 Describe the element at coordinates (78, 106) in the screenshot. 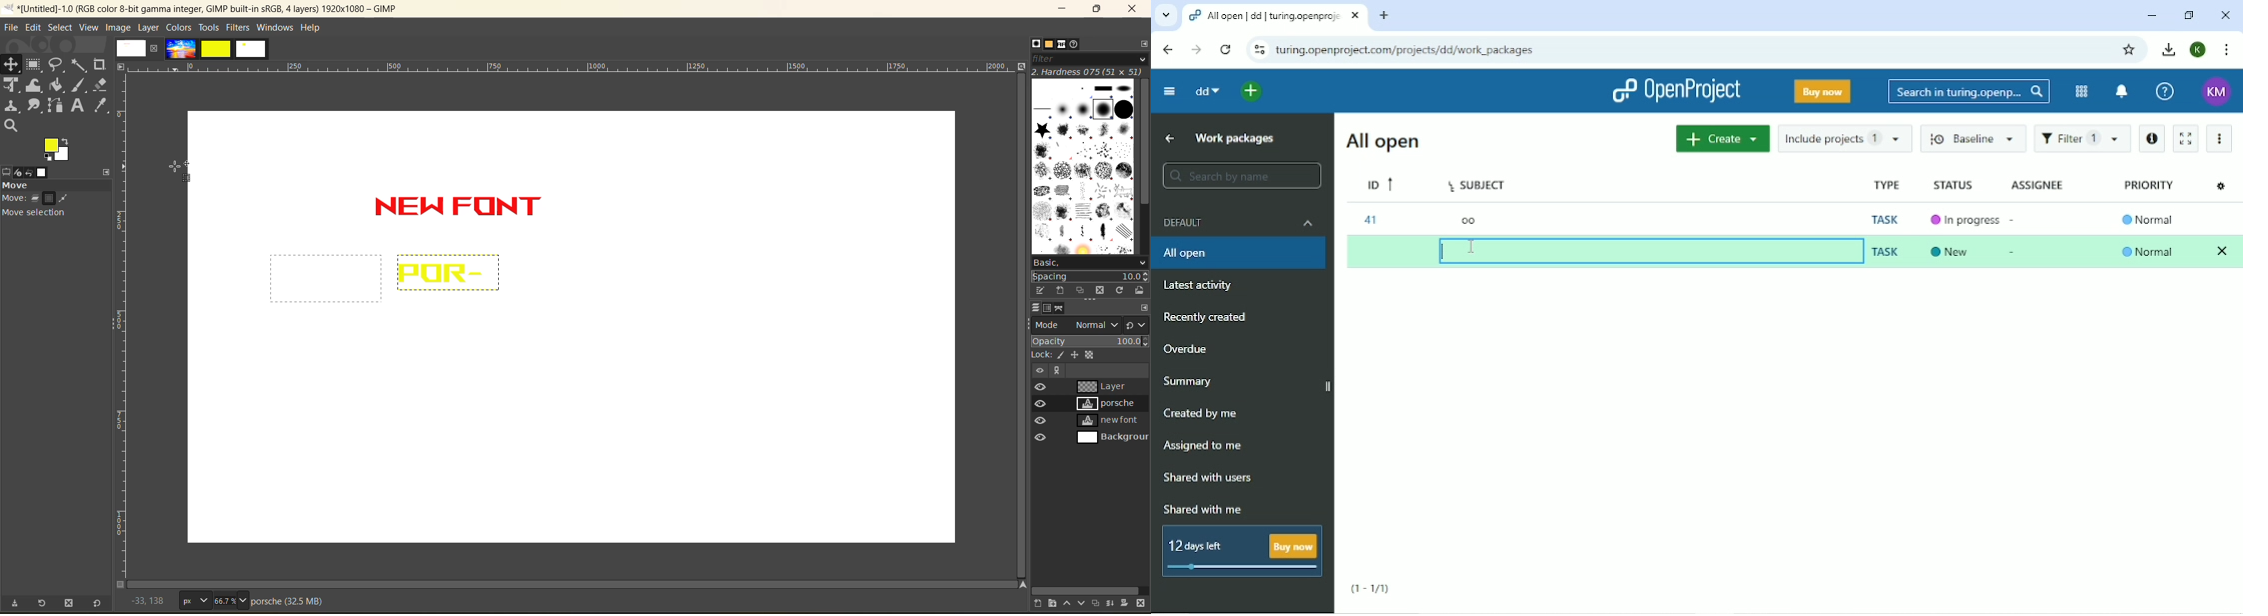

I see `text` at that location.